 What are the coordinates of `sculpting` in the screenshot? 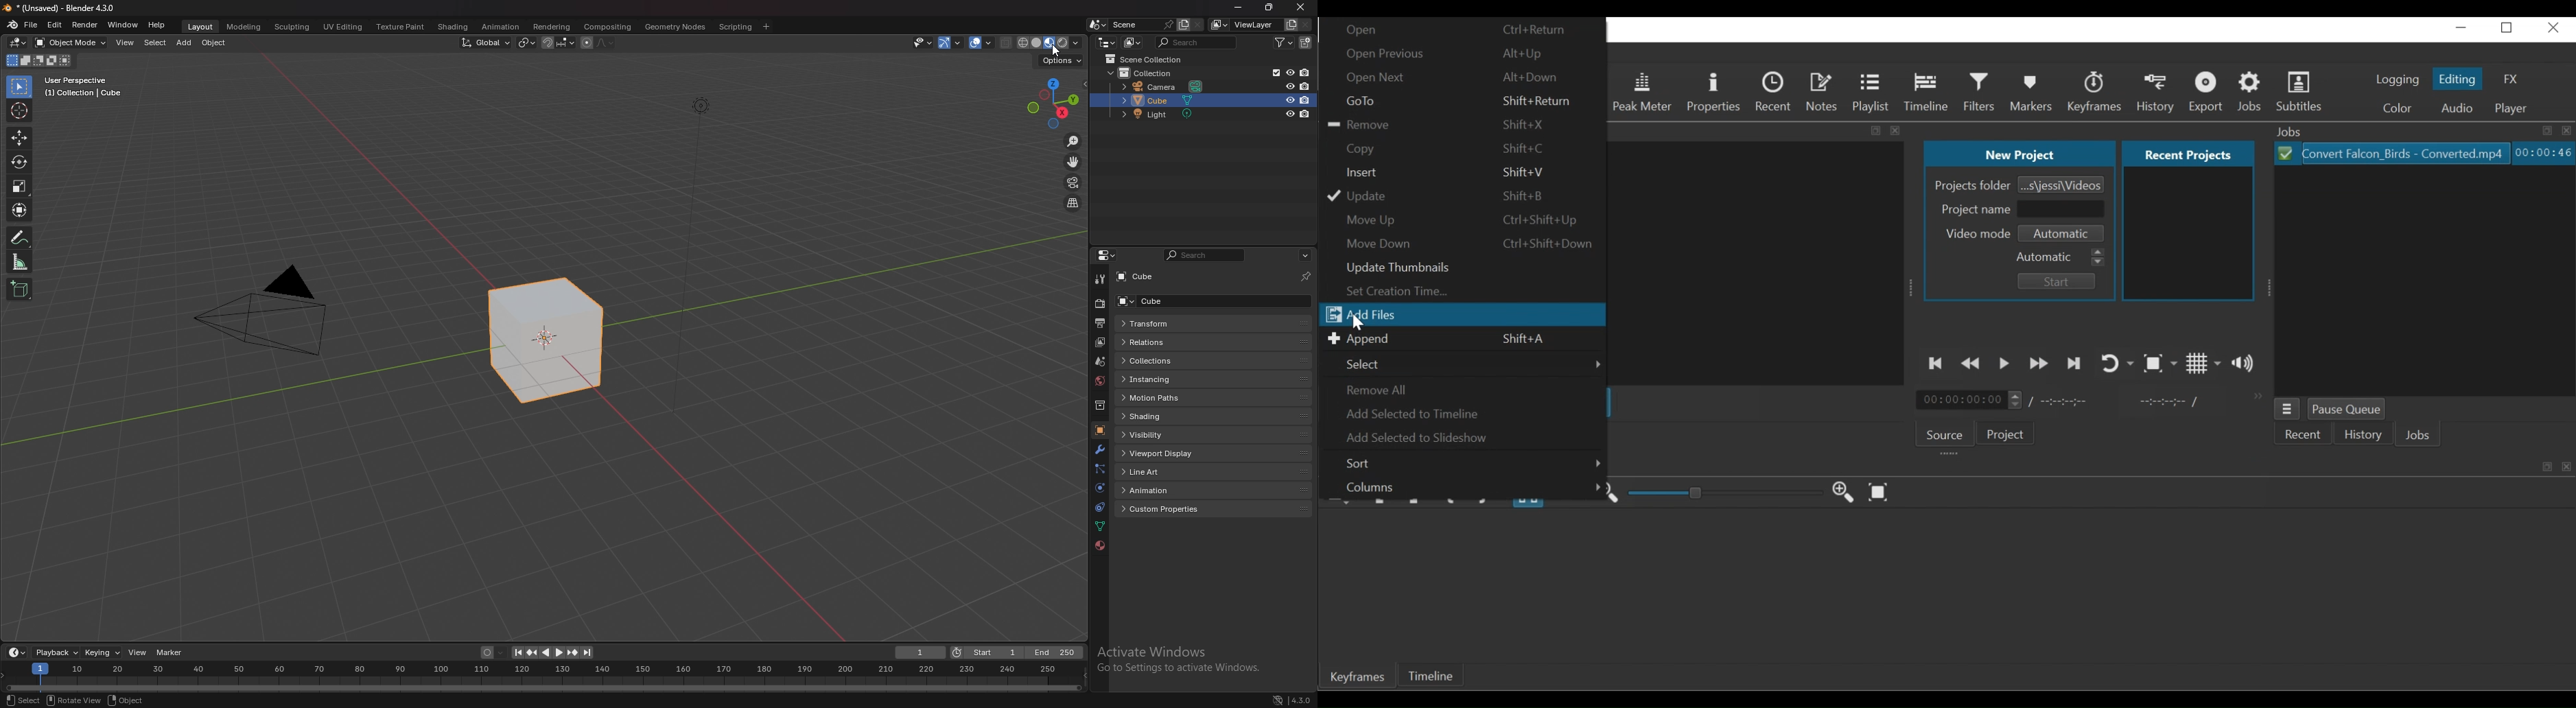 It's located at (293, 27).